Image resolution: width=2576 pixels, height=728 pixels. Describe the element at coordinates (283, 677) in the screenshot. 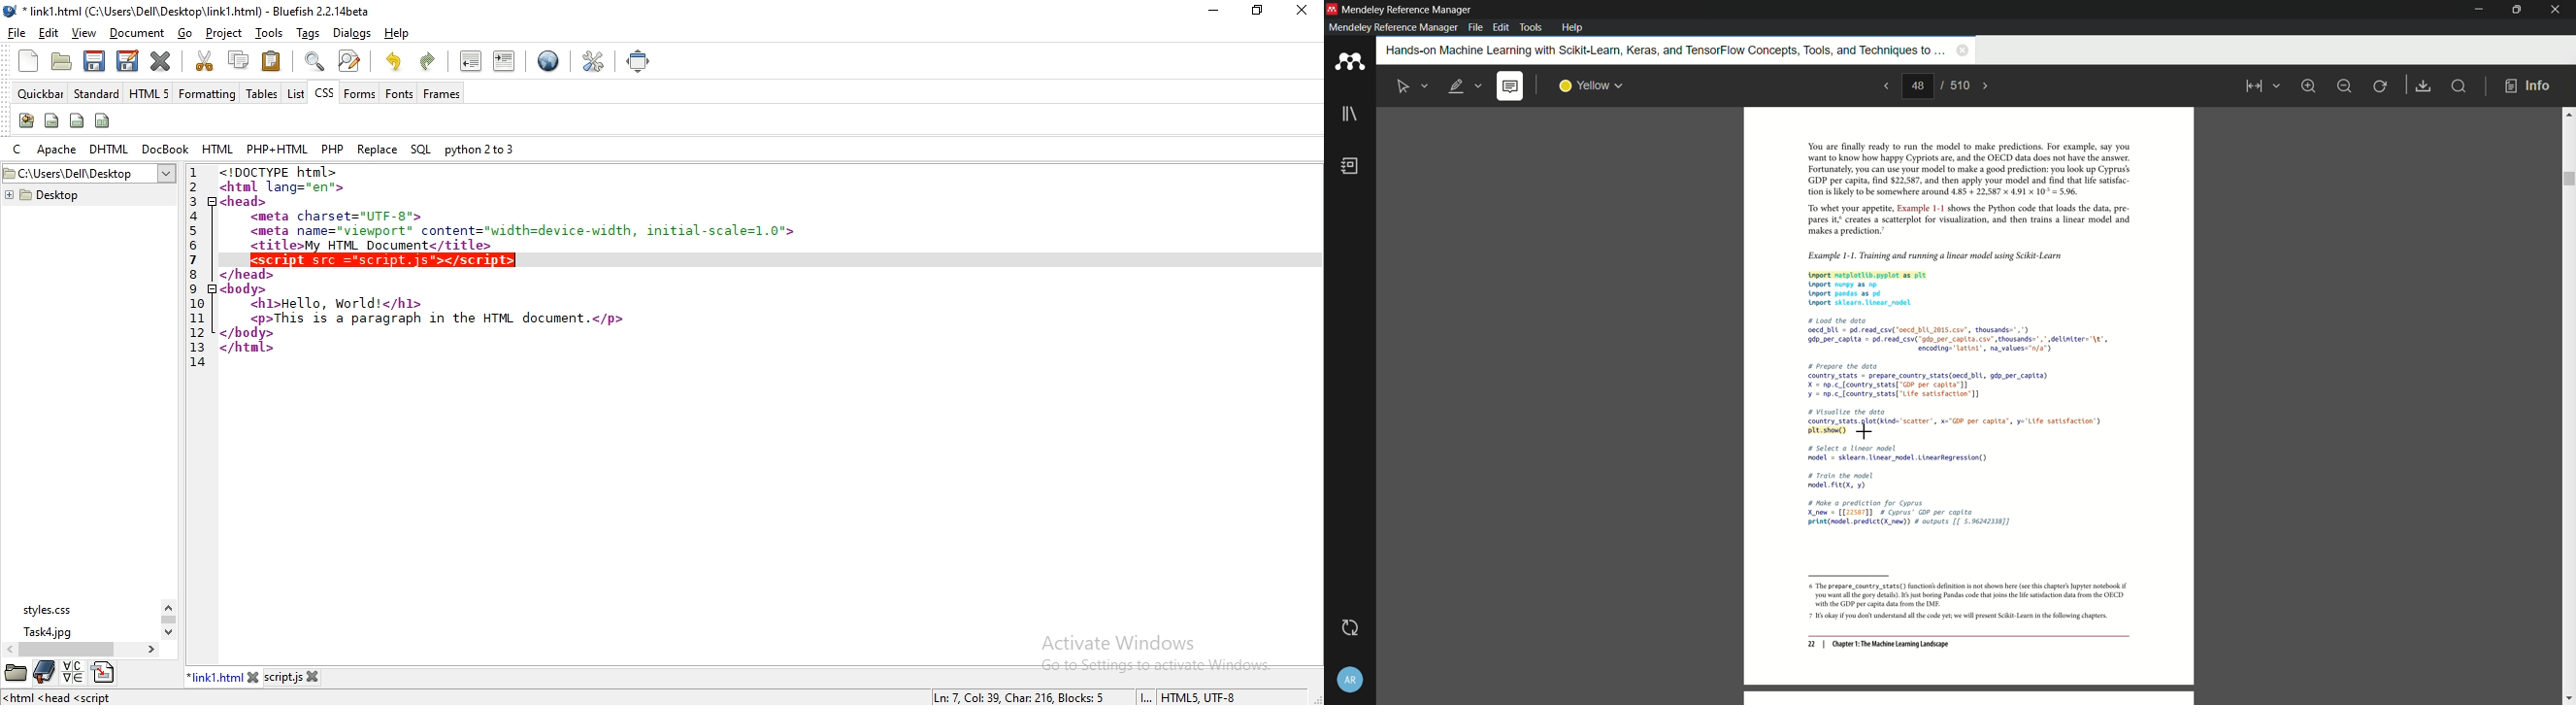

I see `script` at that location.